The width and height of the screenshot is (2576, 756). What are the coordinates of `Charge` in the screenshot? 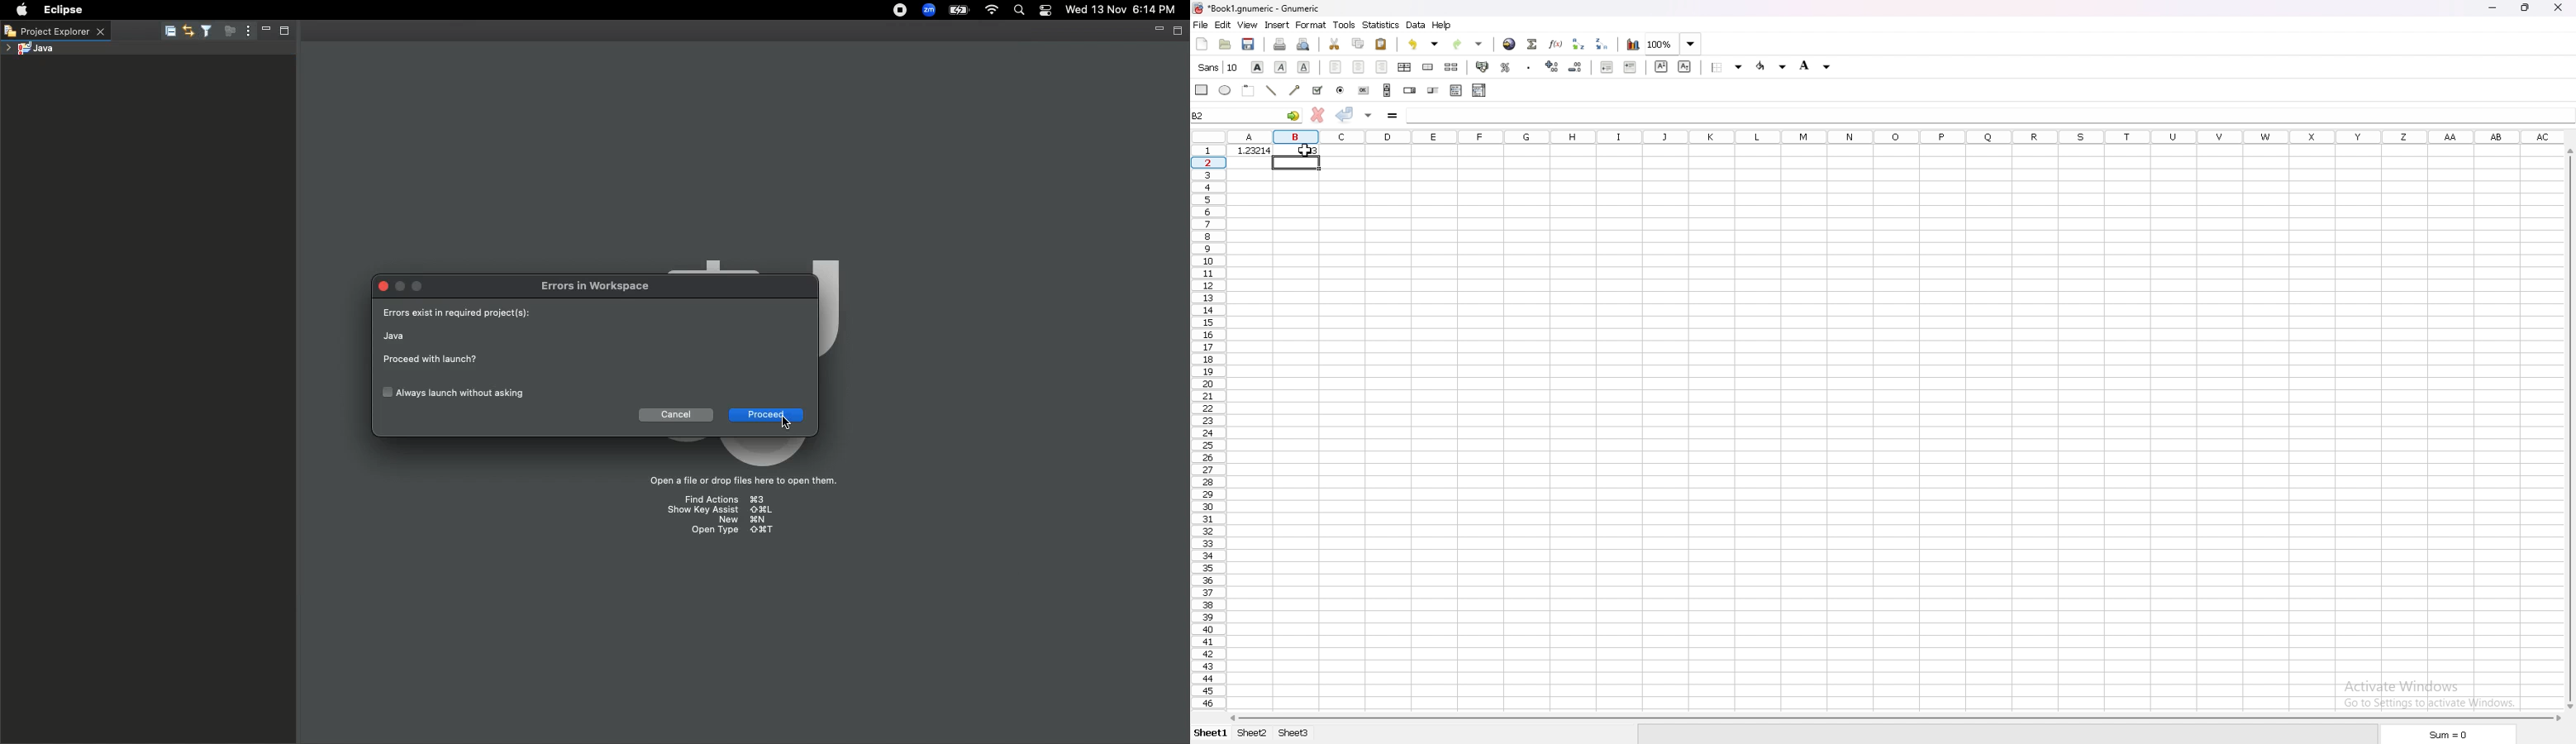 It's located at (959, 12).